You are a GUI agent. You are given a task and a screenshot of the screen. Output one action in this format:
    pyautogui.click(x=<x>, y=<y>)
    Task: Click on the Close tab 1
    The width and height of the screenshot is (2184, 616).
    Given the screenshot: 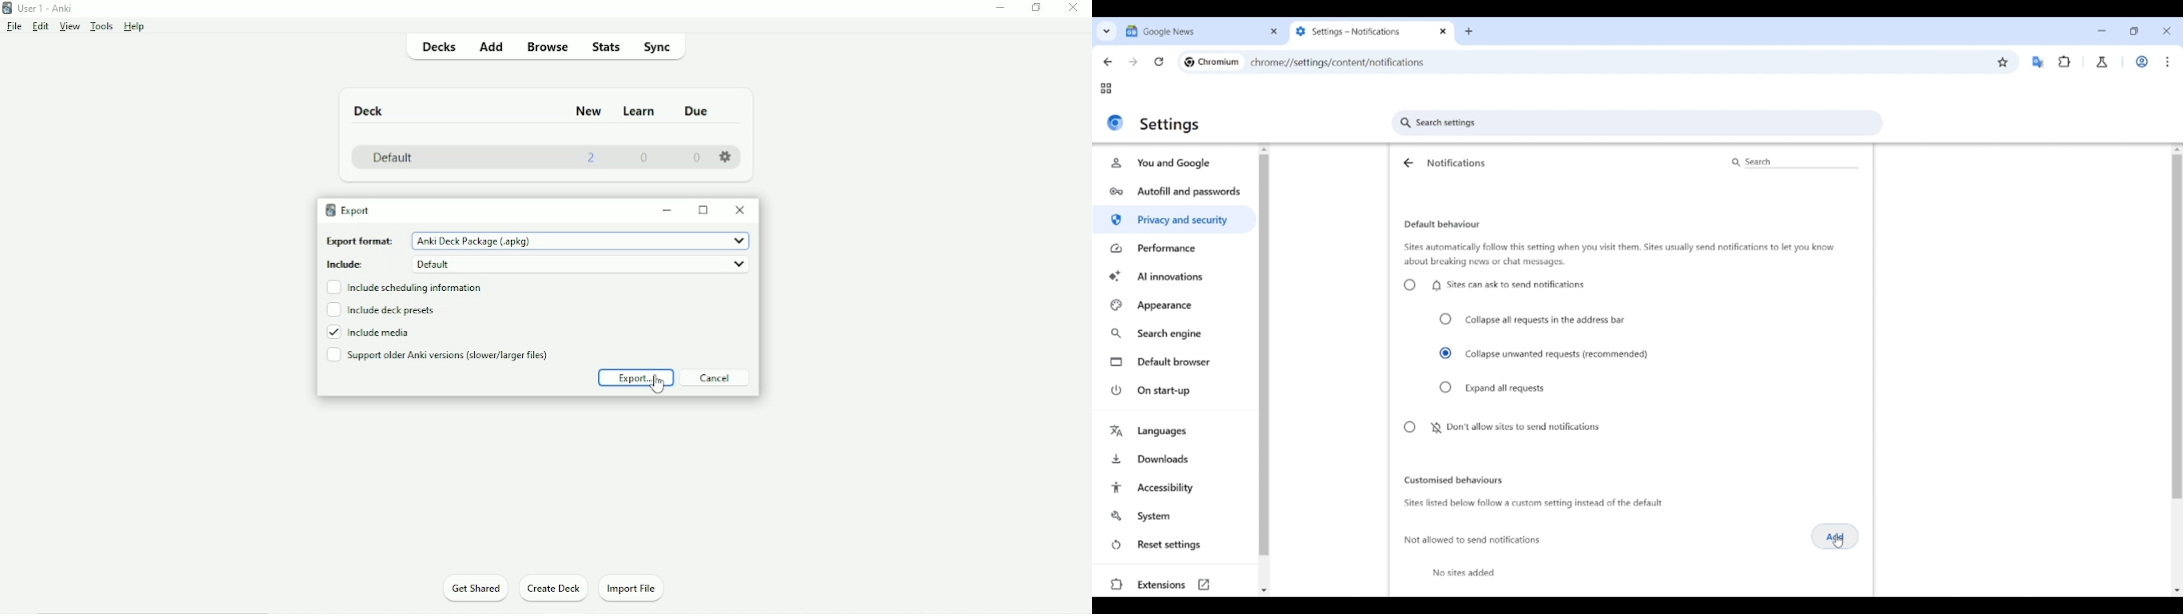 What is the action you would take?
    pyautogui.click(x=1274, y=31)
    